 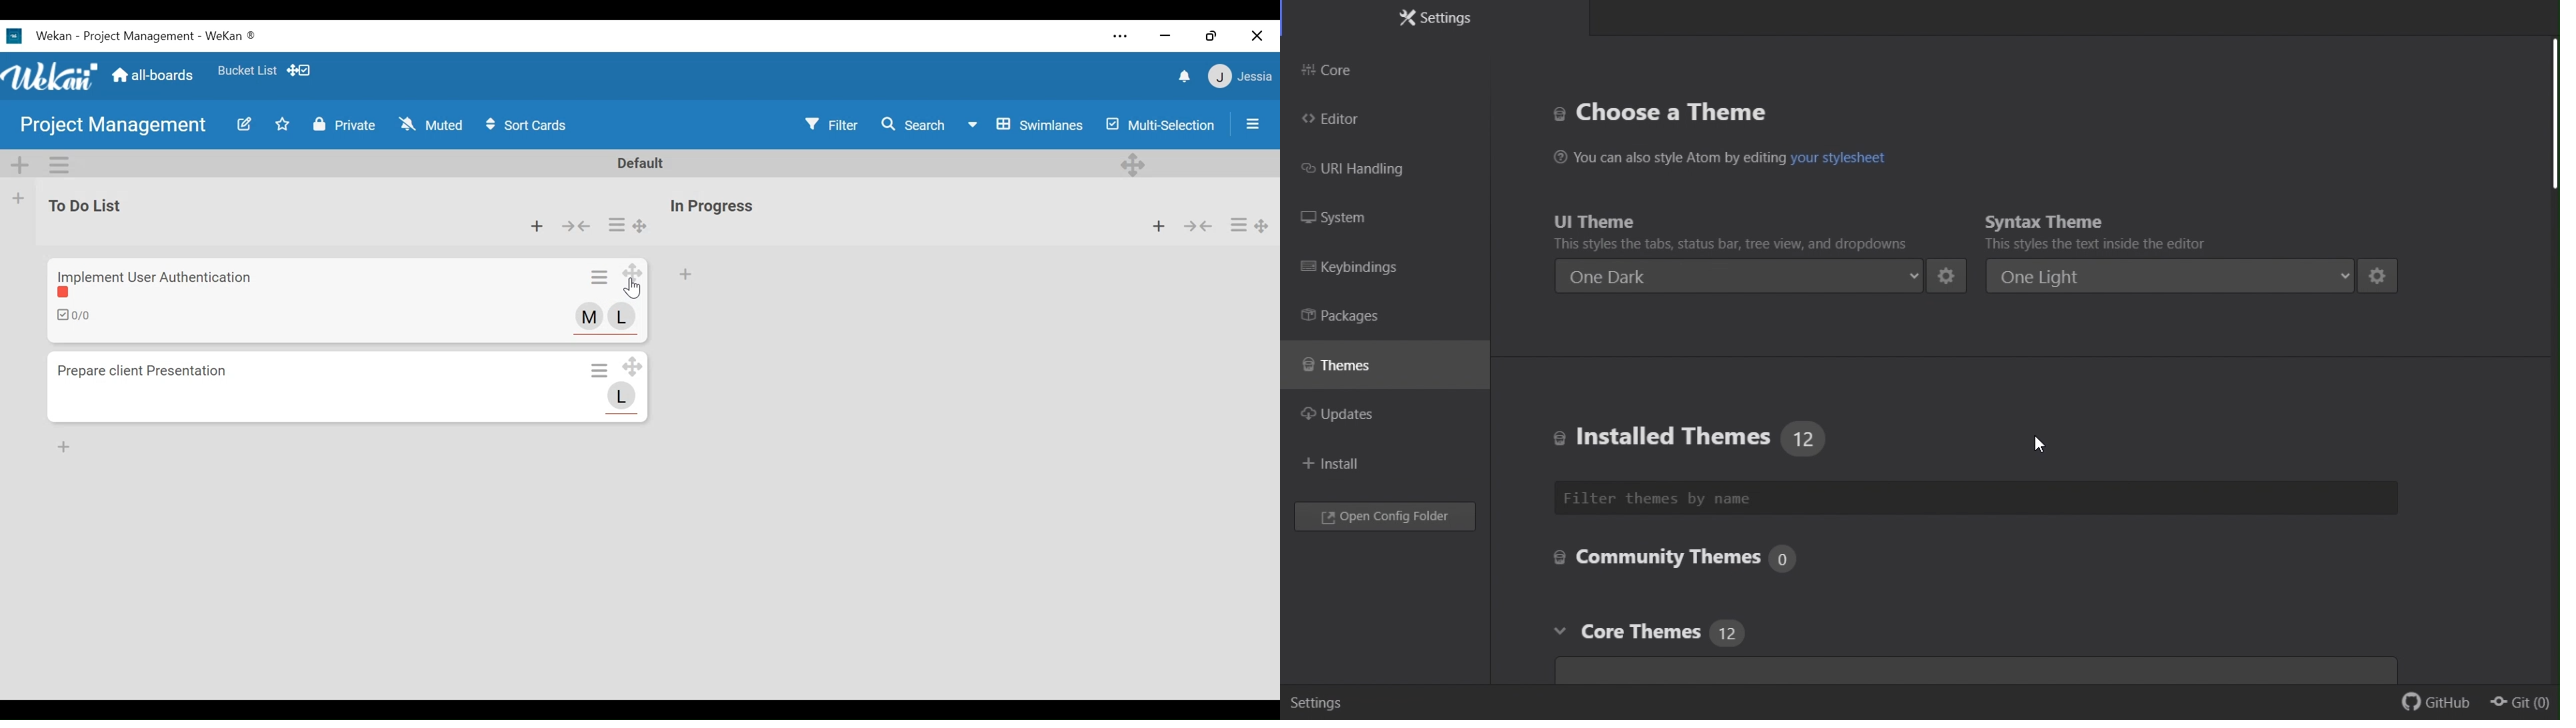 What do you see at coordinates (1257, 37) in the screenshot?
I see `close` at bounding box center [1257, 37].